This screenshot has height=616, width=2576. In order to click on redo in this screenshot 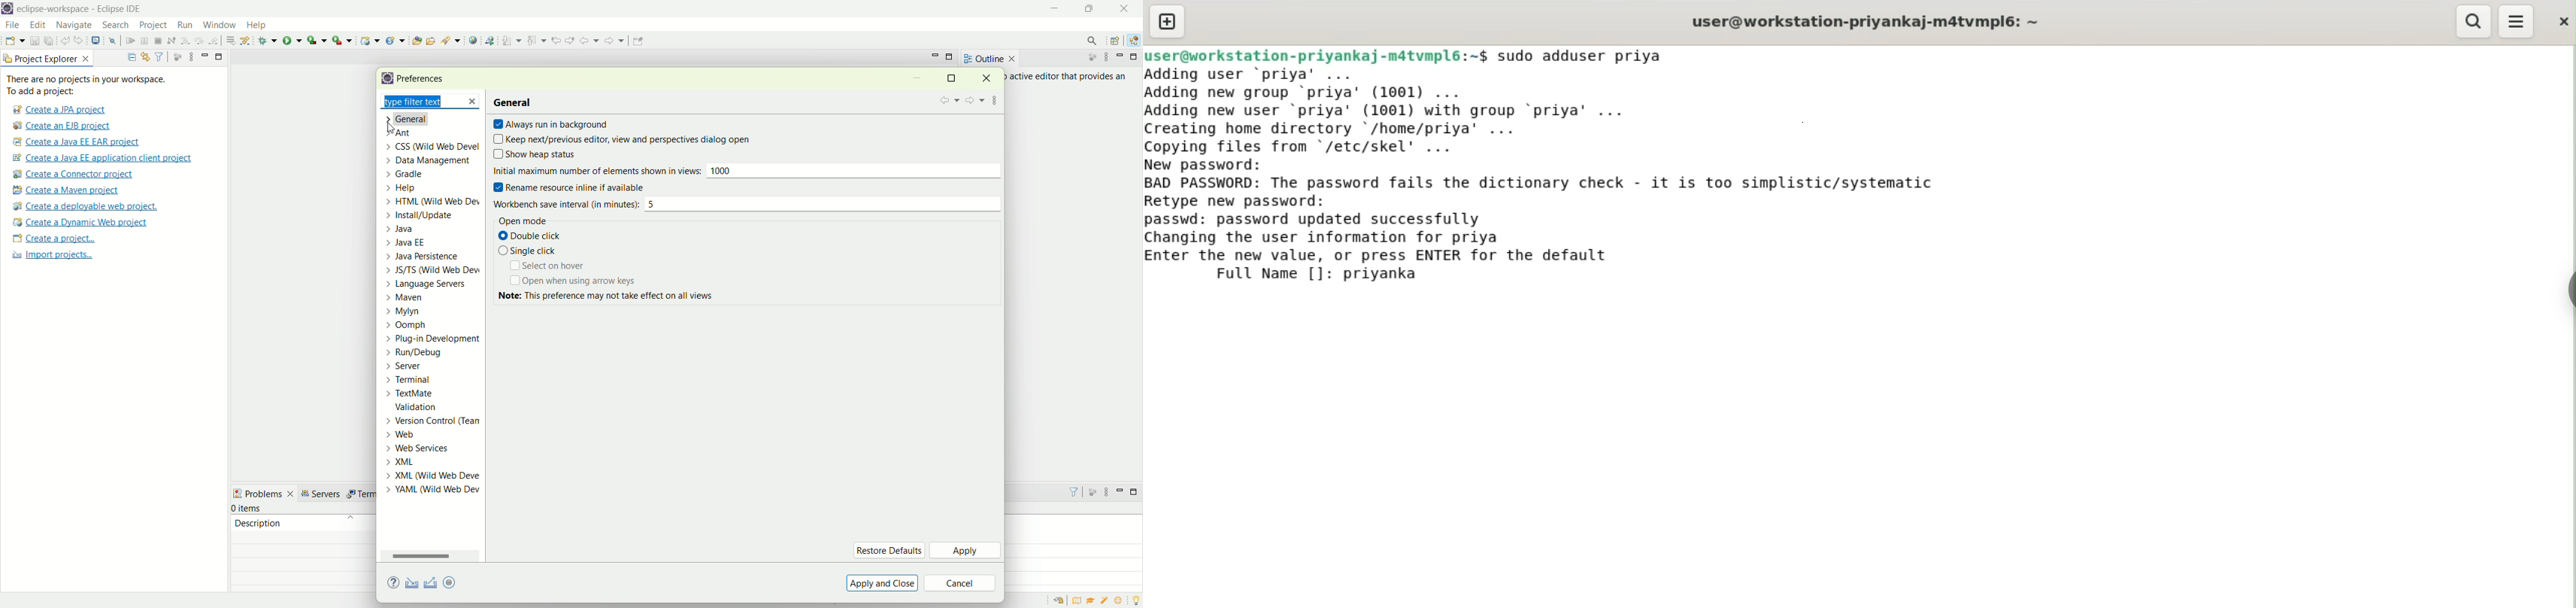, I will do `click(81, 41)`.